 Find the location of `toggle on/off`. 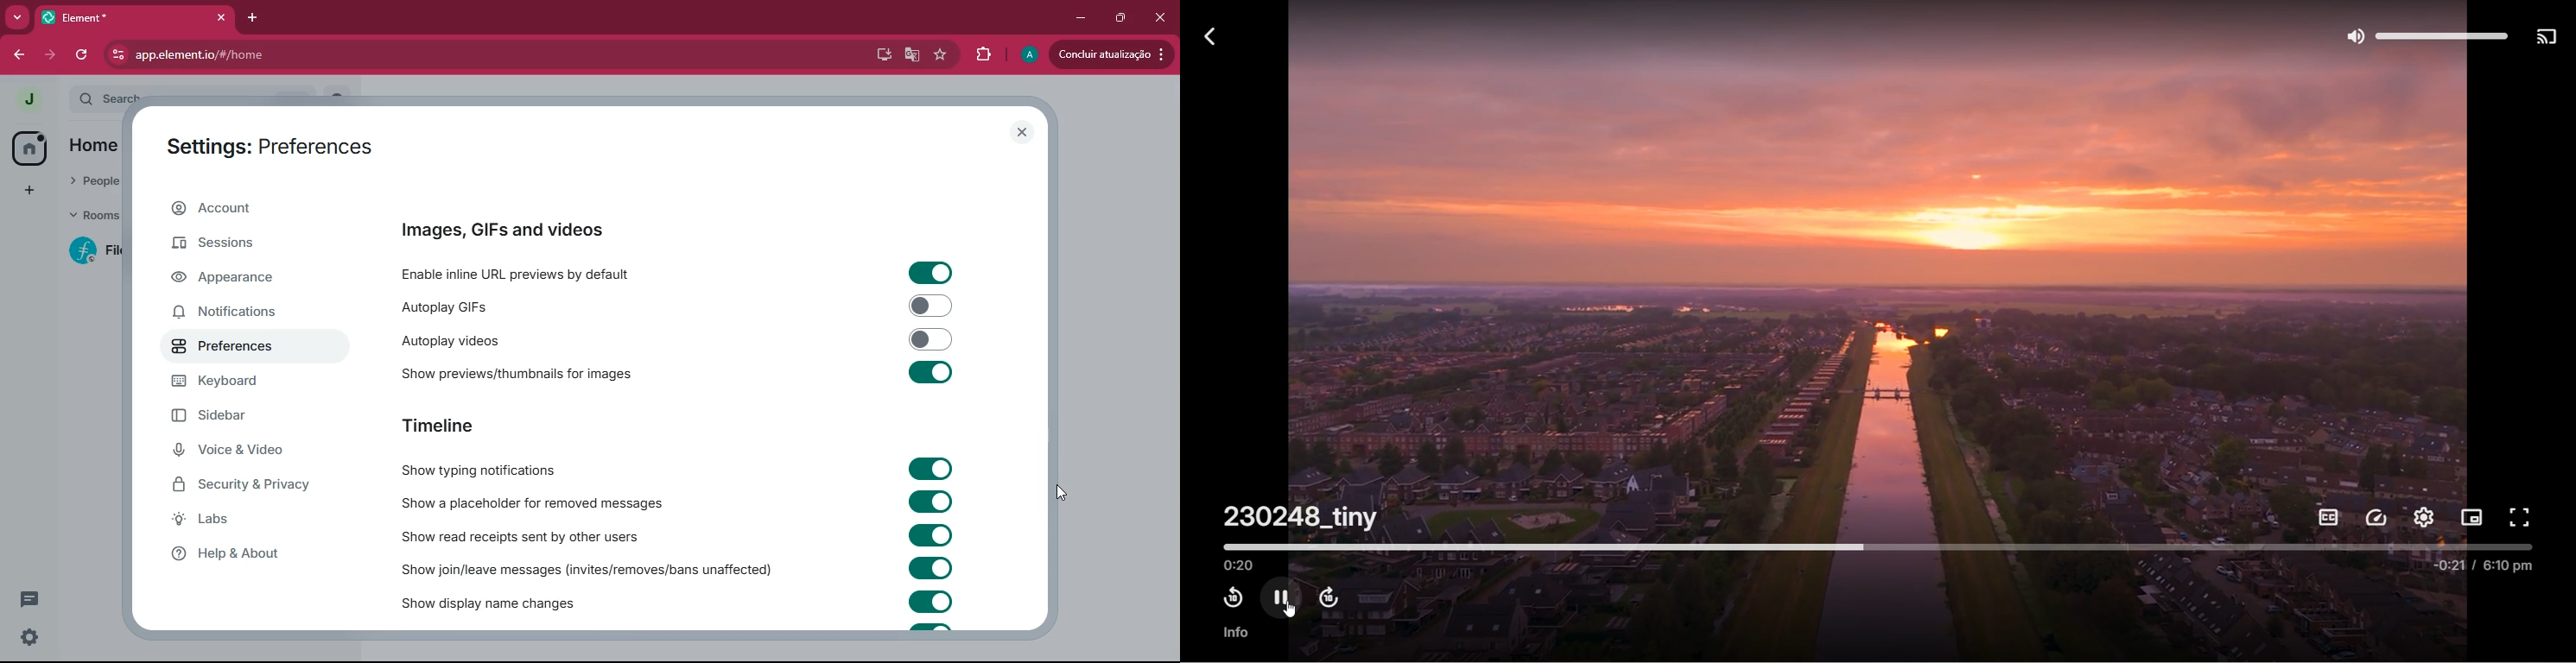

toggle on/off is located at coordinates (930, 372).